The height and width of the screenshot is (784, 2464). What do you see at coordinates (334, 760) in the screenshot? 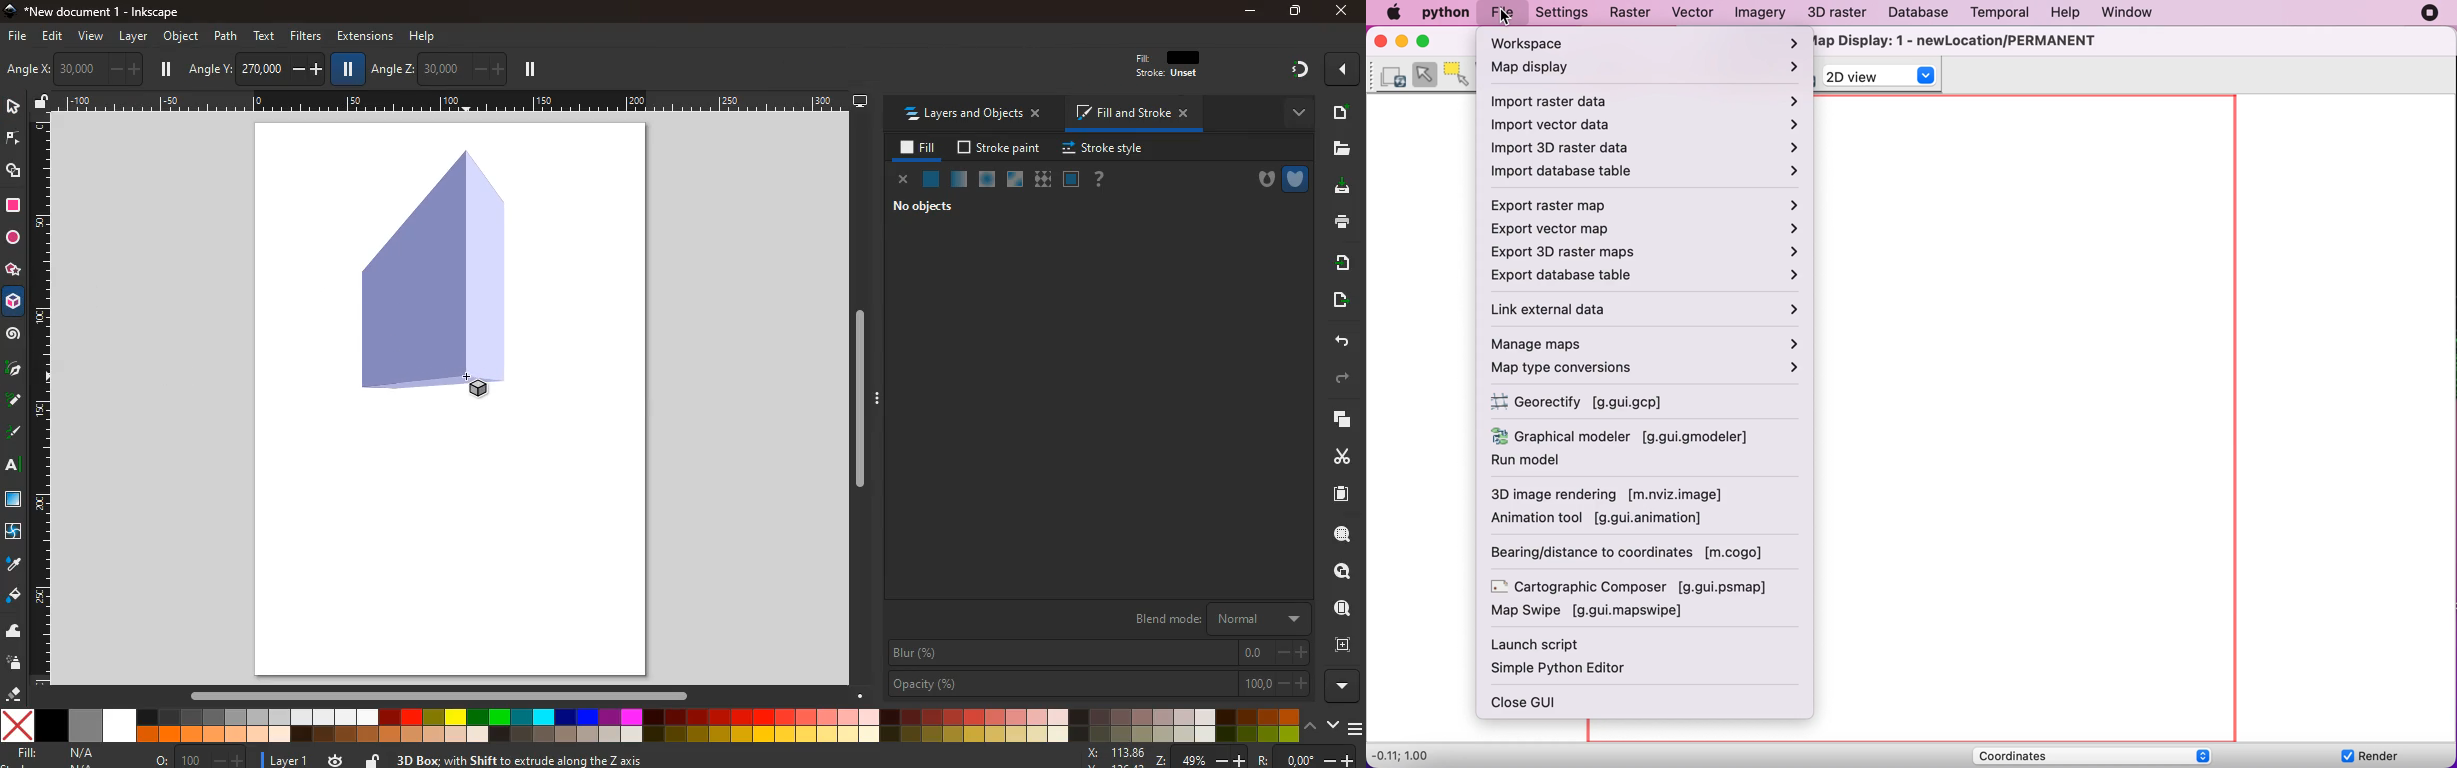
I see `time` at bounding box center [334, 760].